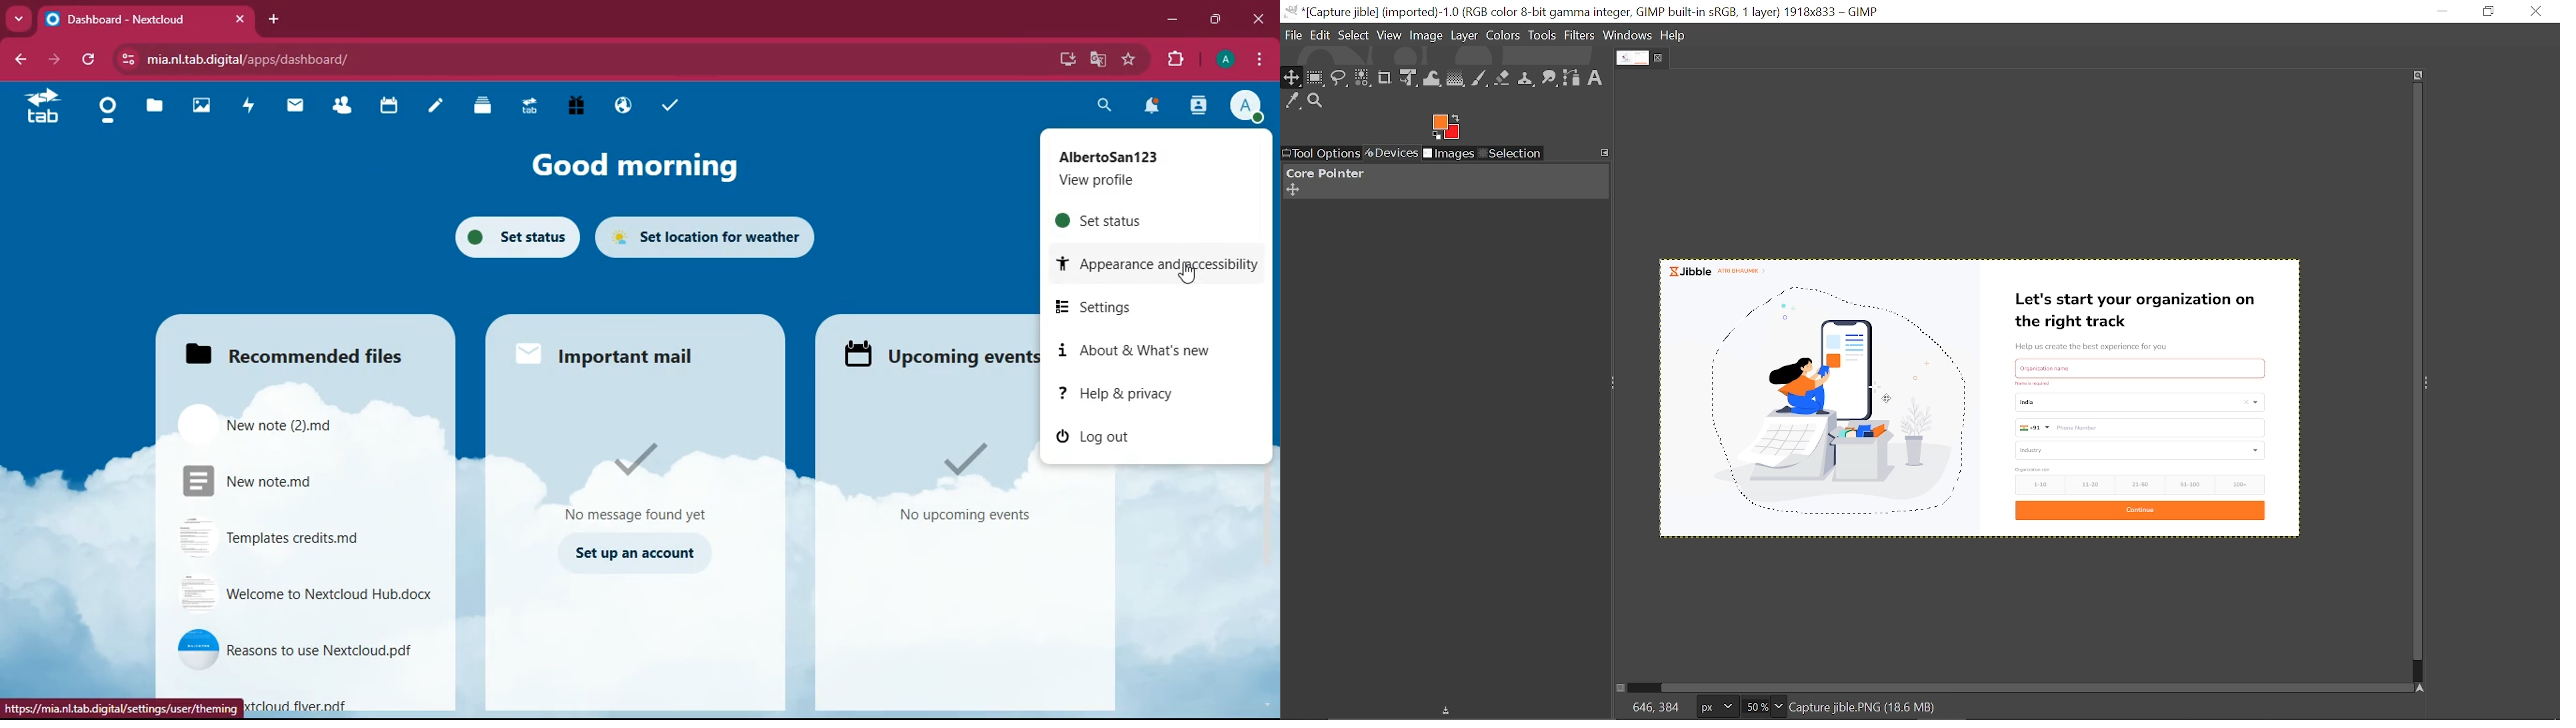  What do you see at coordinates (18, 20) in the screenshot?
I see `more` at bounding box center [18, 20].